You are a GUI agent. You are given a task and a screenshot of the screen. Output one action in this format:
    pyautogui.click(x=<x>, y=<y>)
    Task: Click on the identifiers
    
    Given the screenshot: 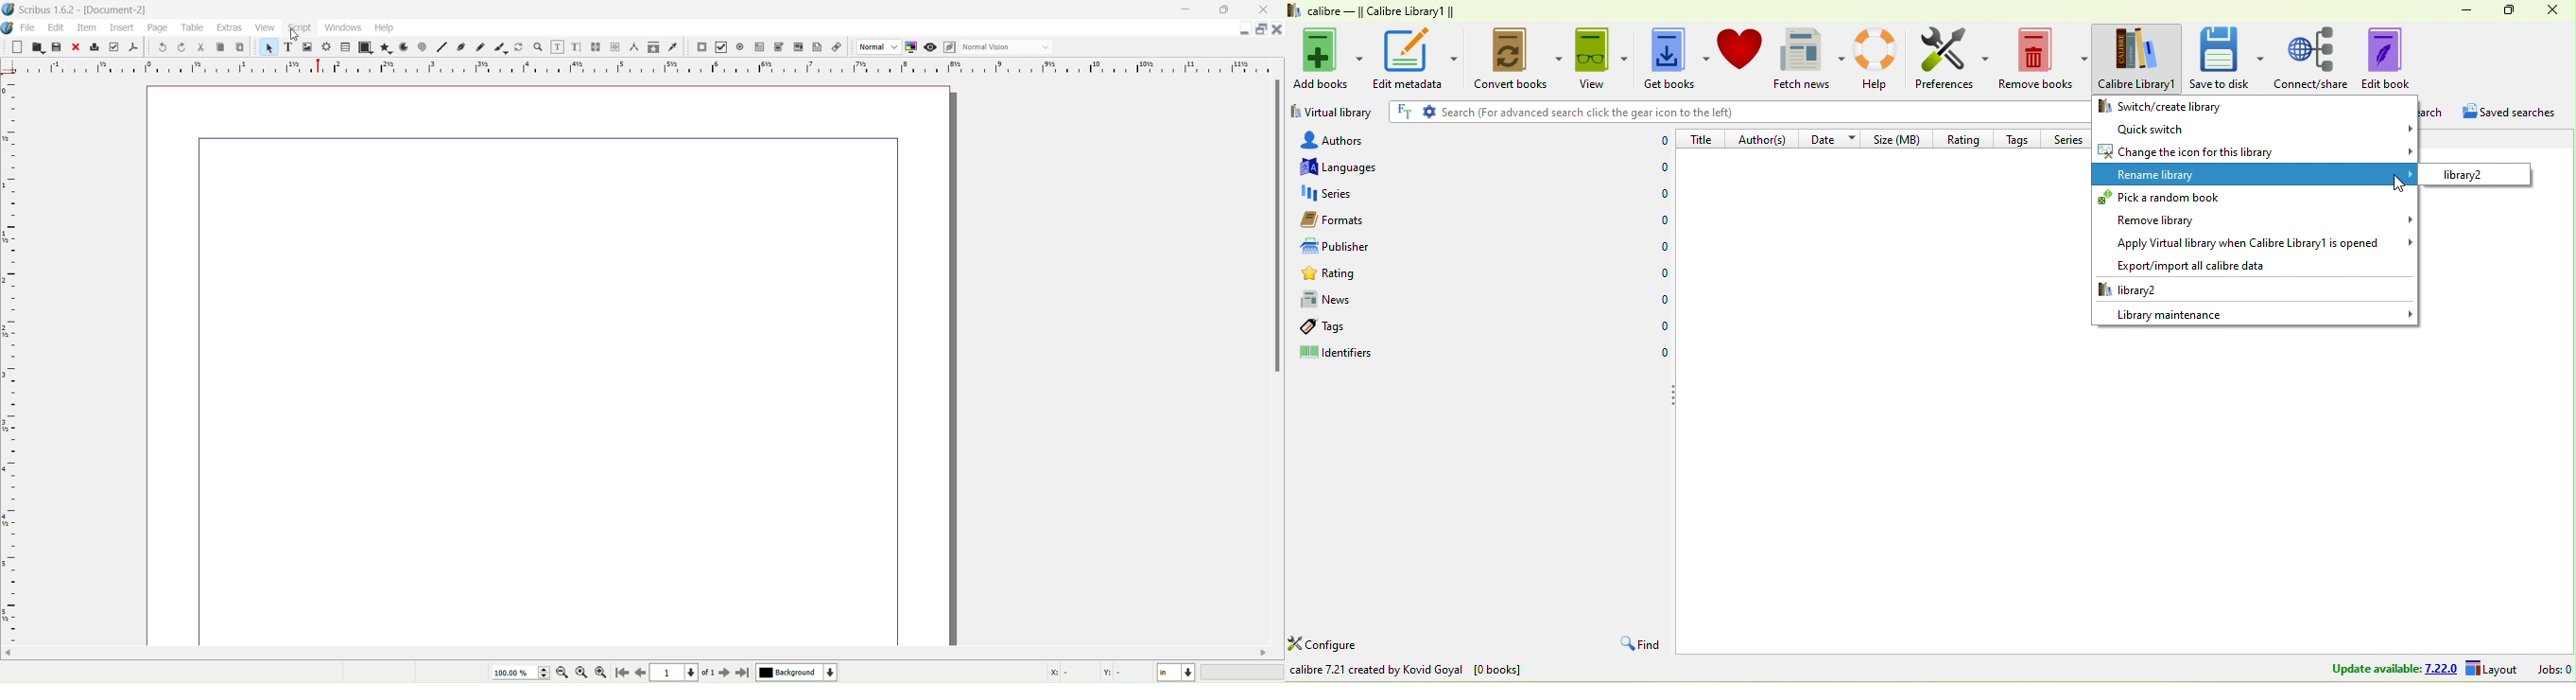 What is the action you would take?
    pyautogui.click(x=1356, y=355)
    